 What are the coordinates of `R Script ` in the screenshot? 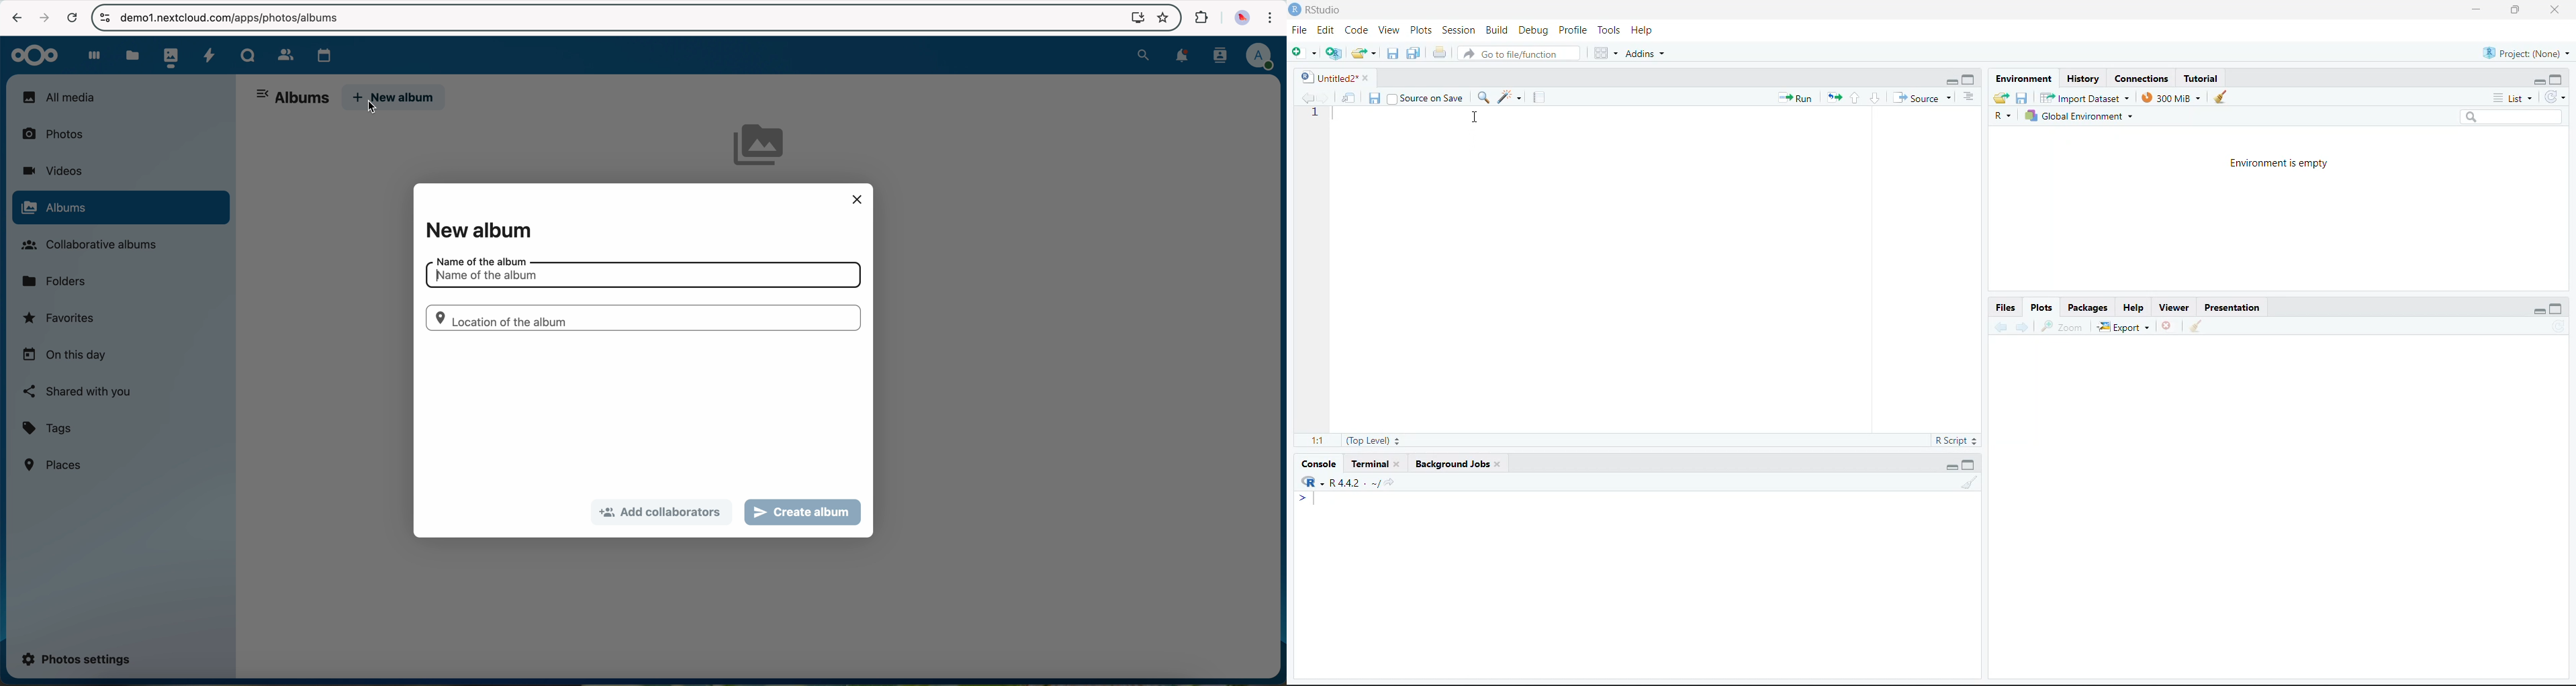 It's located at (1951, 440).